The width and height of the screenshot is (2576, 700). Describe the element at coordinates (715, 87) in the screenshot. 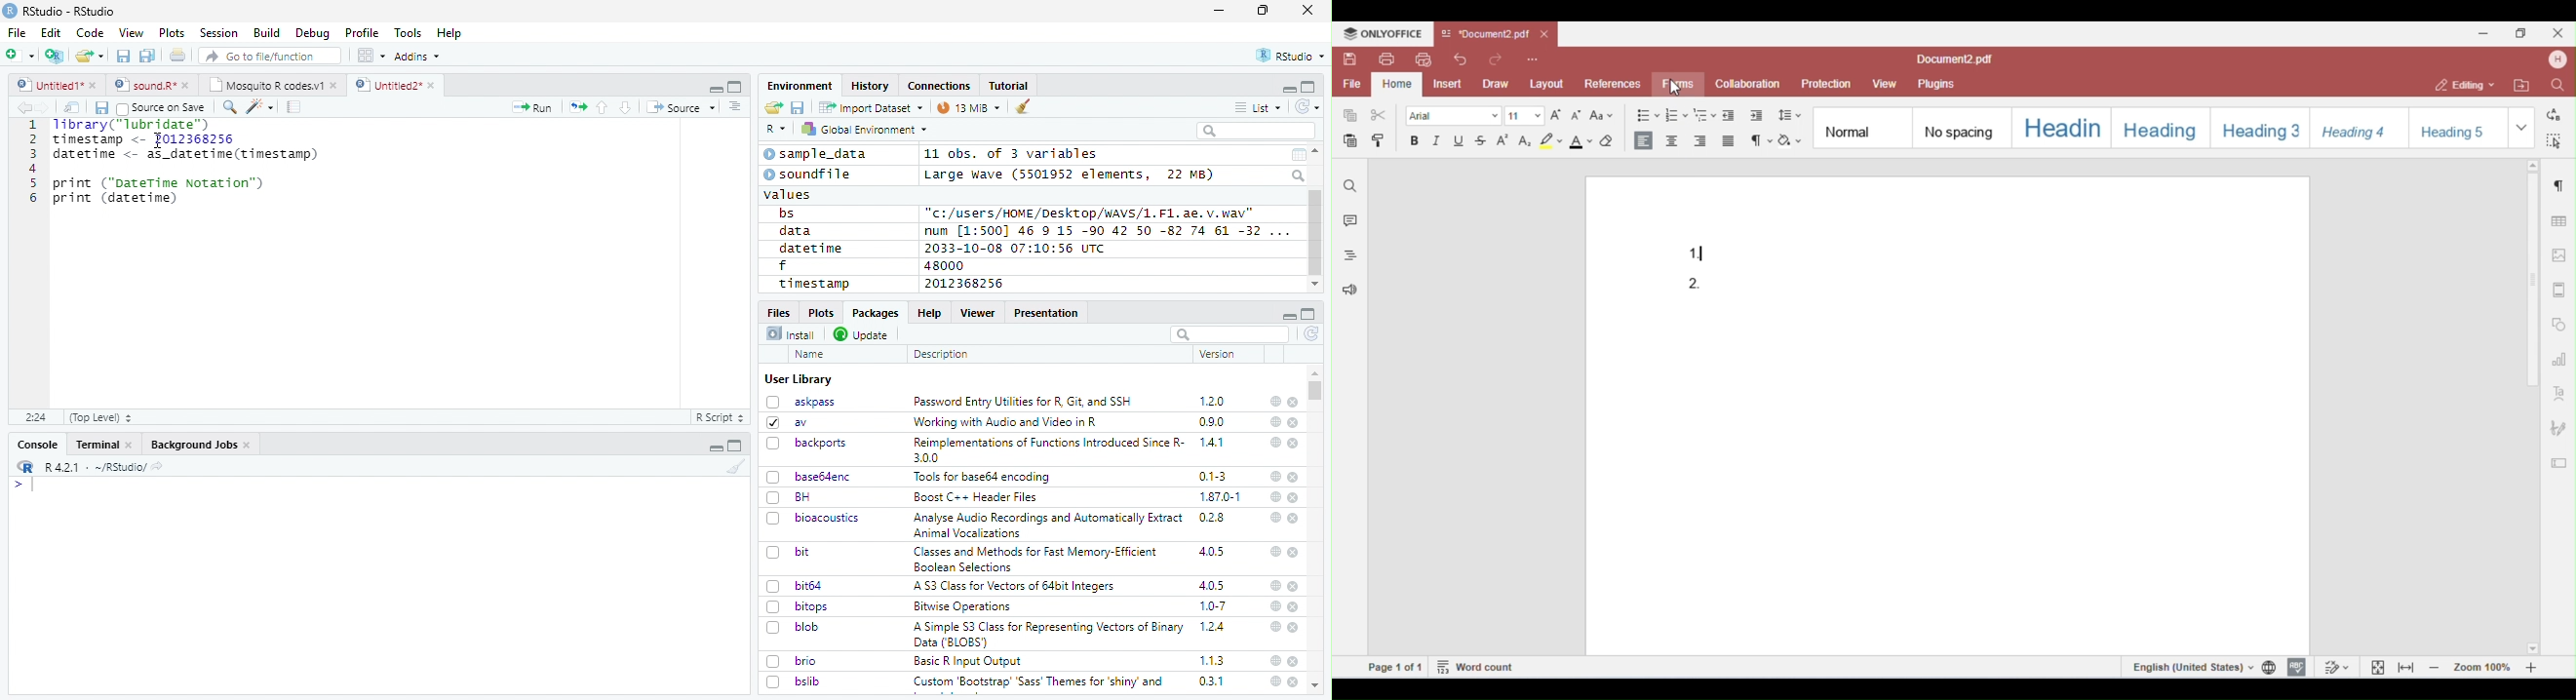

I see `minimize` at that location.